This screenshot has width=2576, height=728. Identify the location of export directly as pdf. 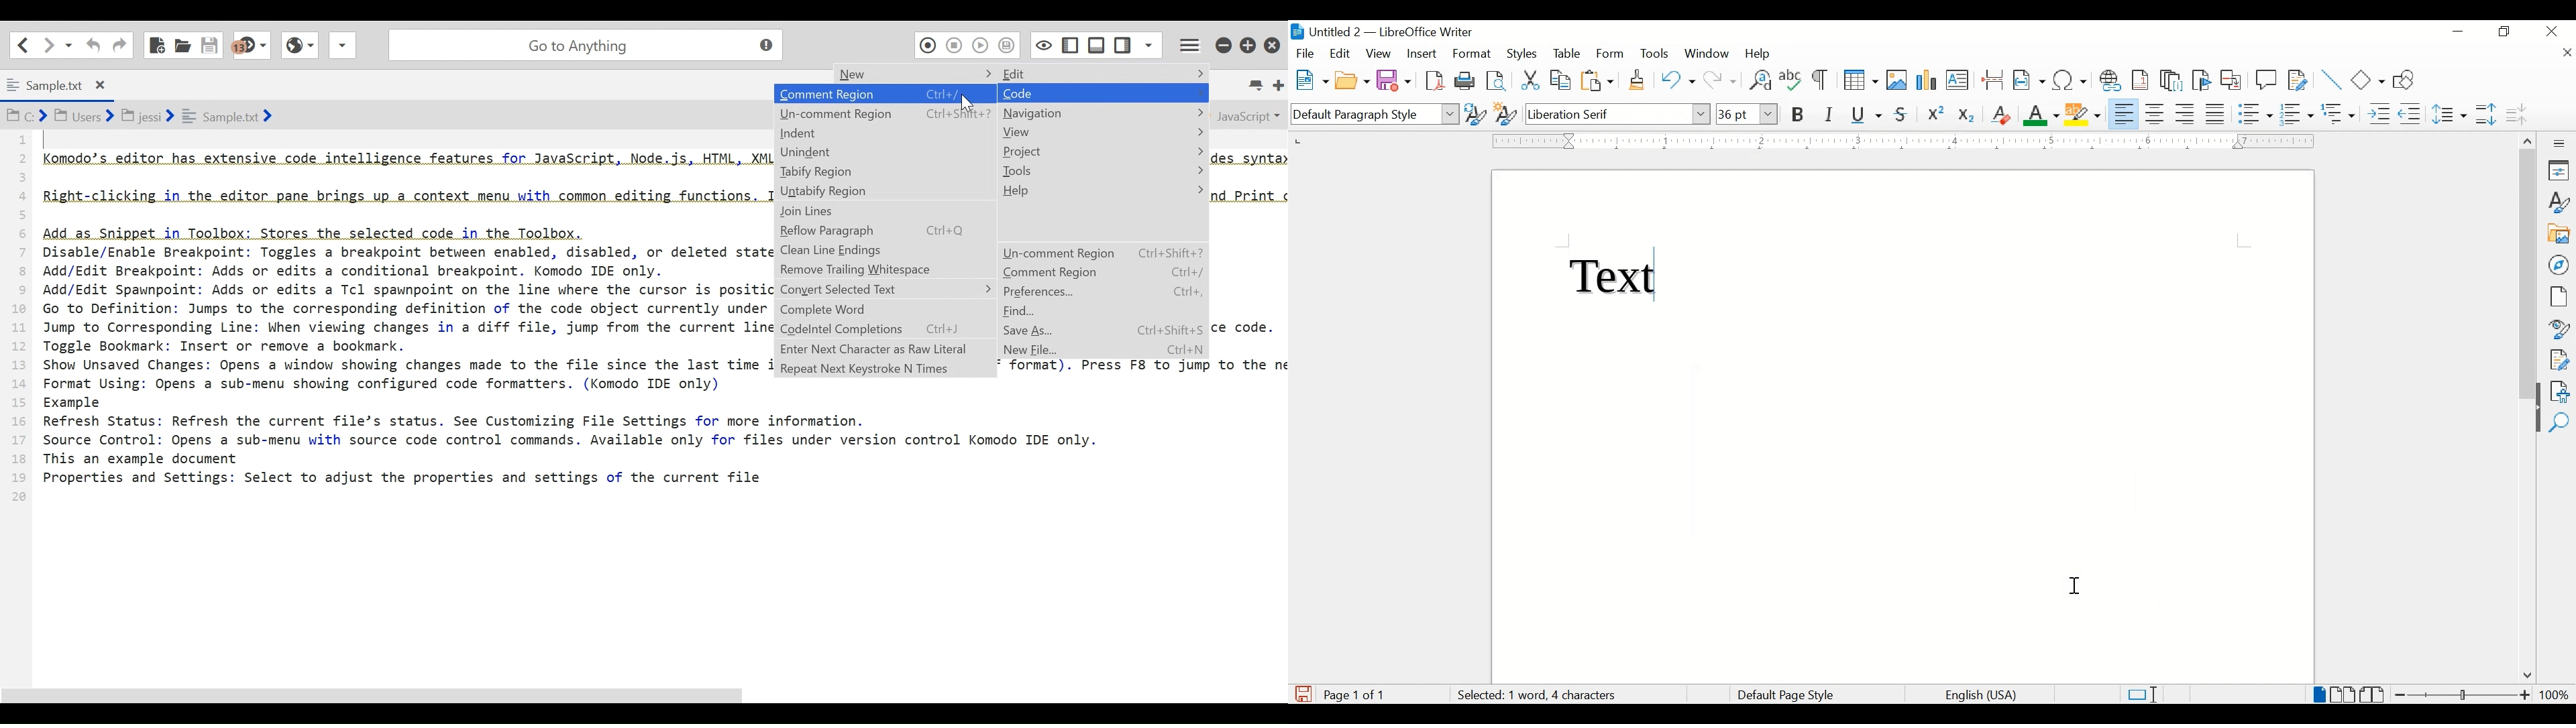
(1437, 81).